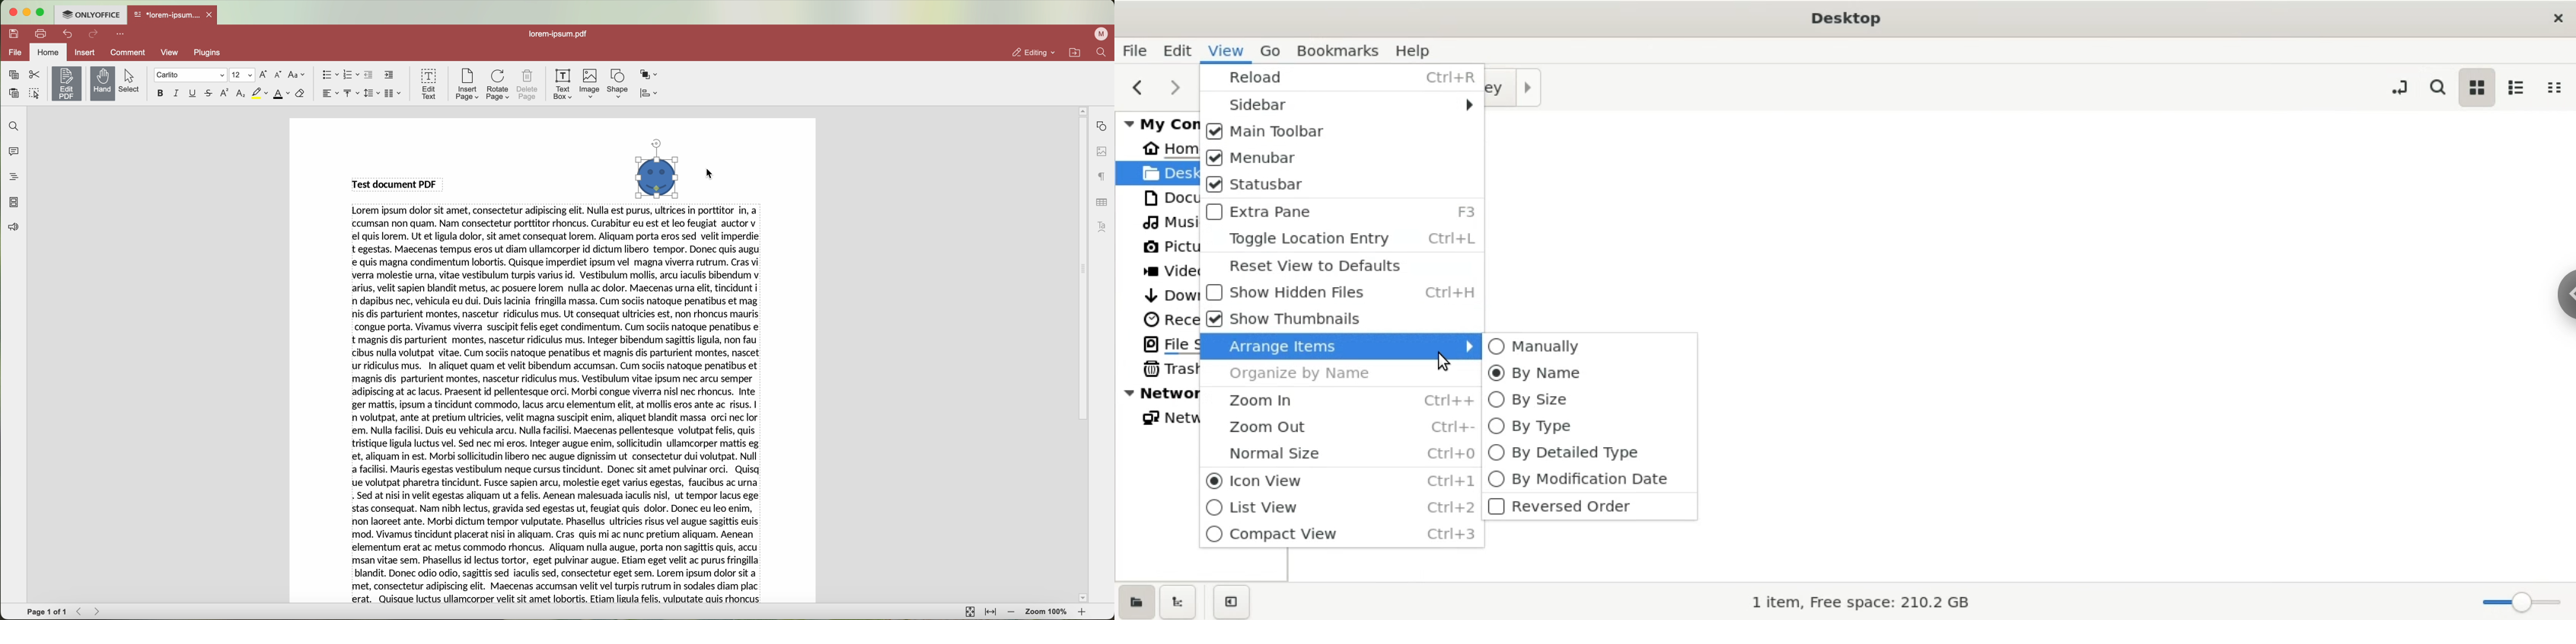  I want to click on insert columns, so click(393, 94).